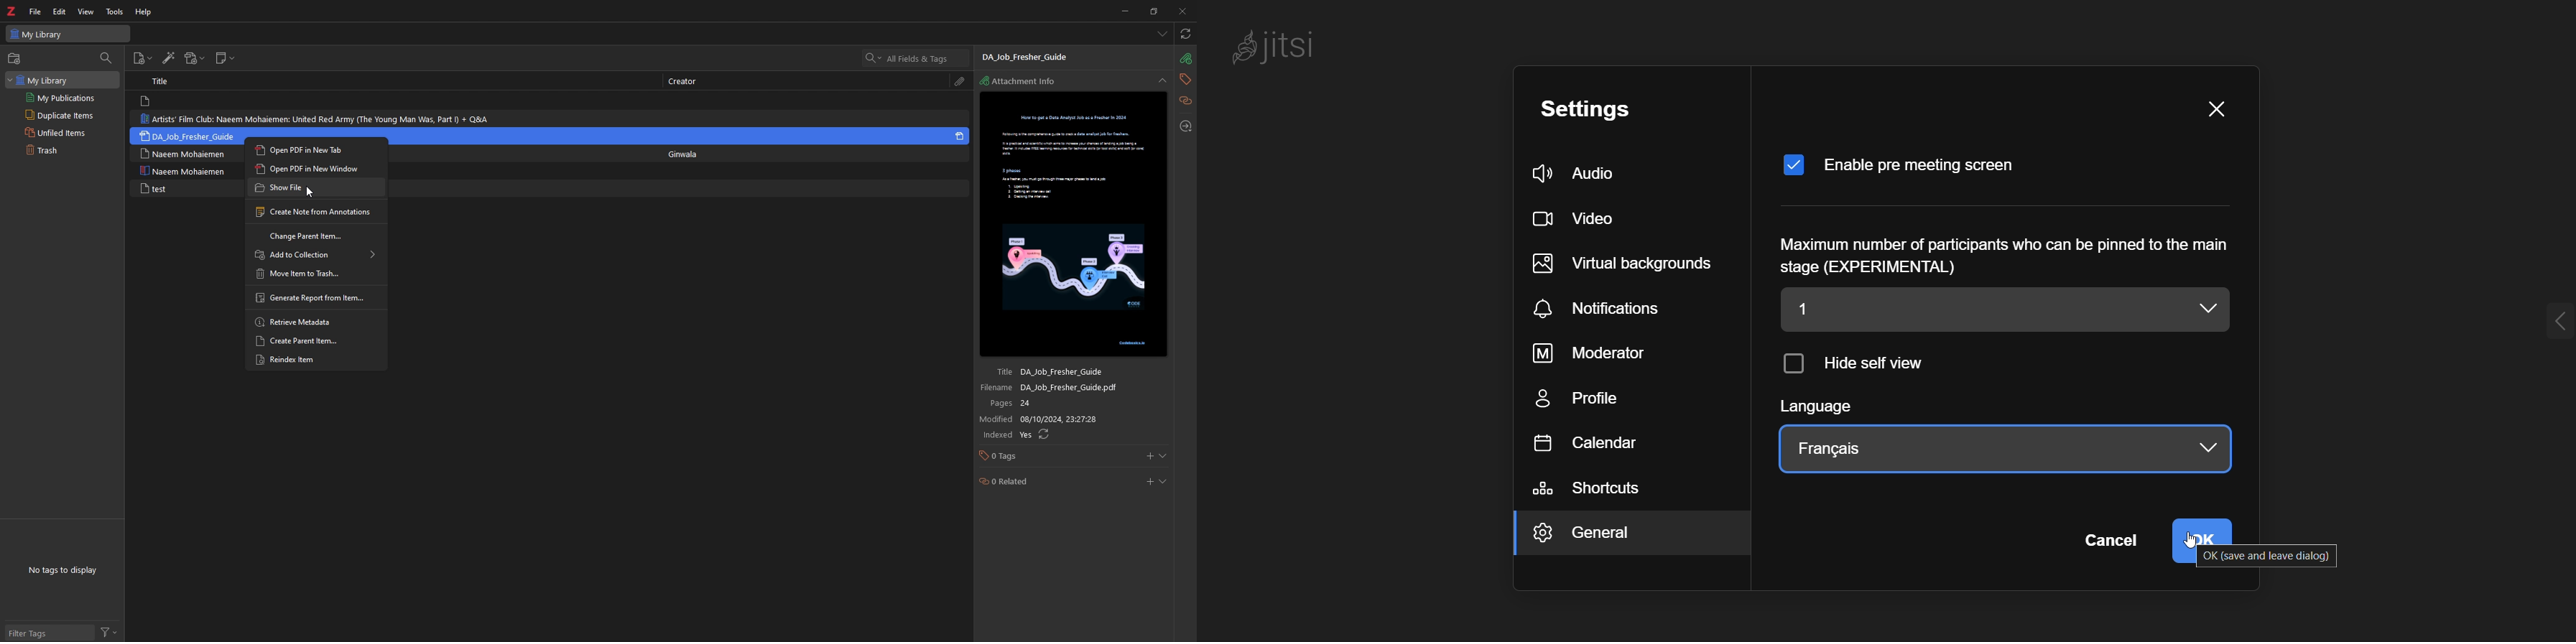 This screenshot has width=2576, height=644. Describe the element at coordinates (2261, 556) in the screenshot. I see `OK (save and leave dialog) ` at that location.